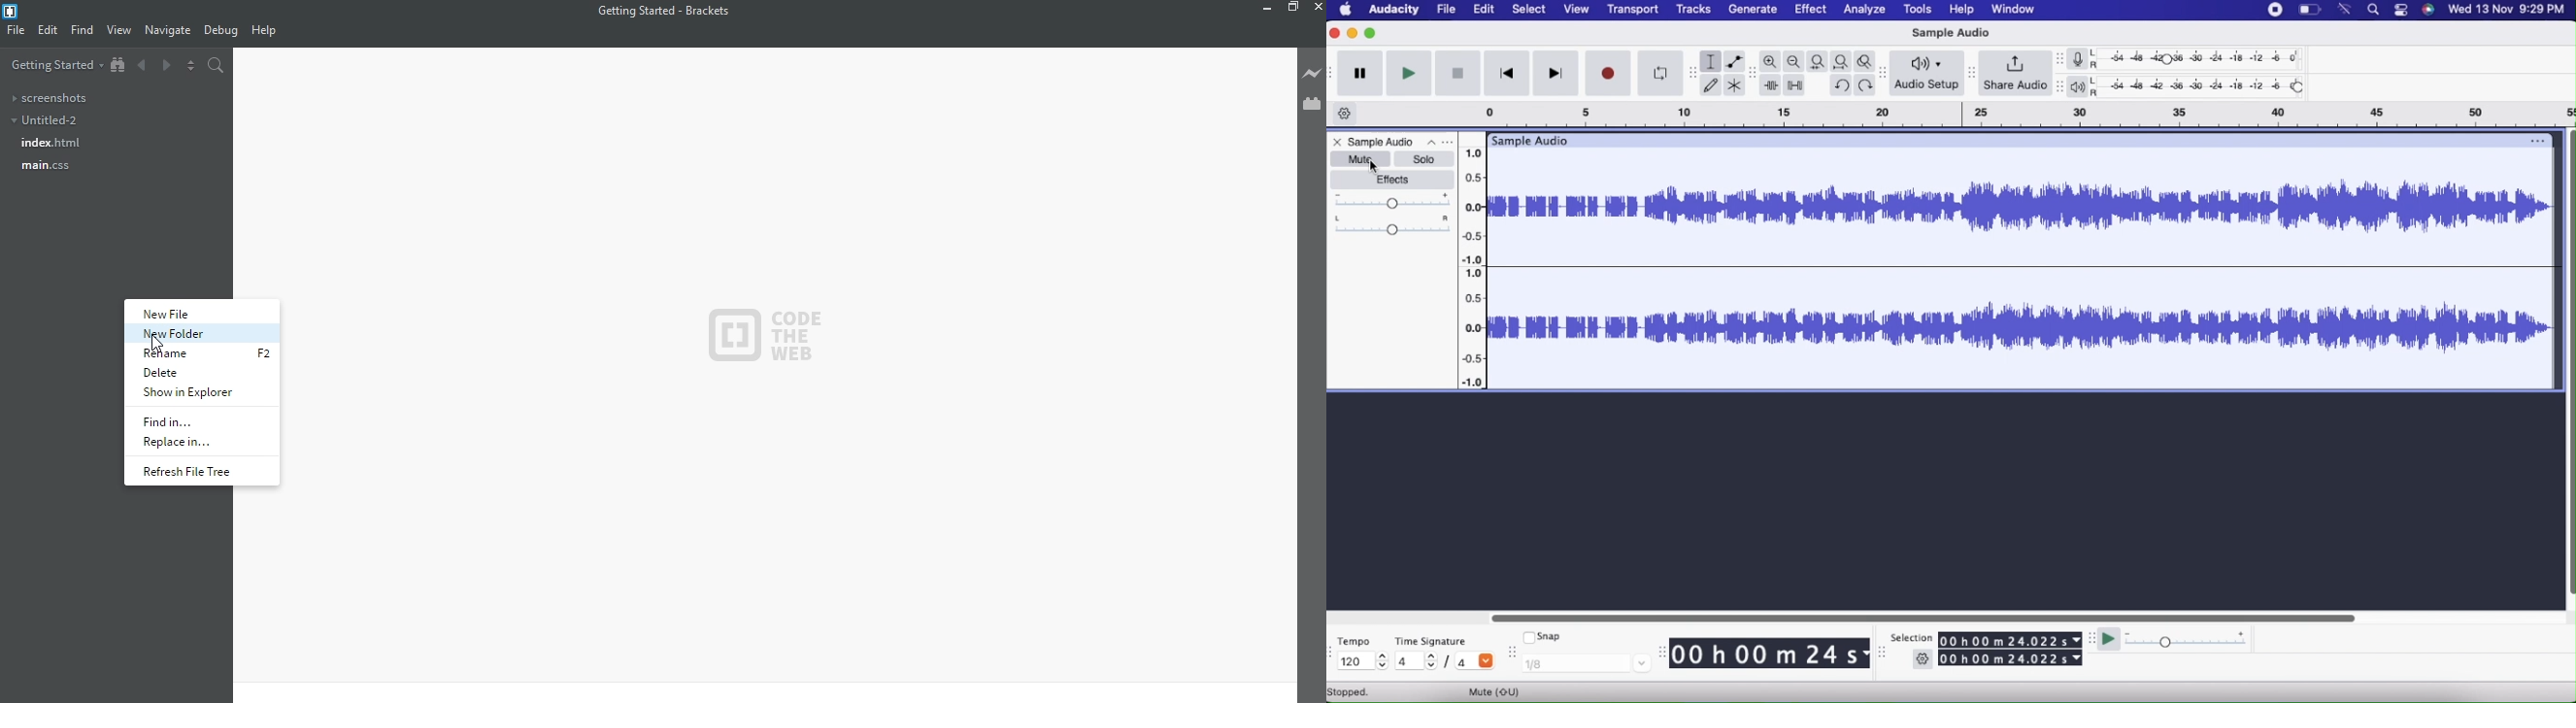 The width and height of the screenshot is (2576, 728). I want to click on 00 h 00 m 24.022s, so click(2011, 660).